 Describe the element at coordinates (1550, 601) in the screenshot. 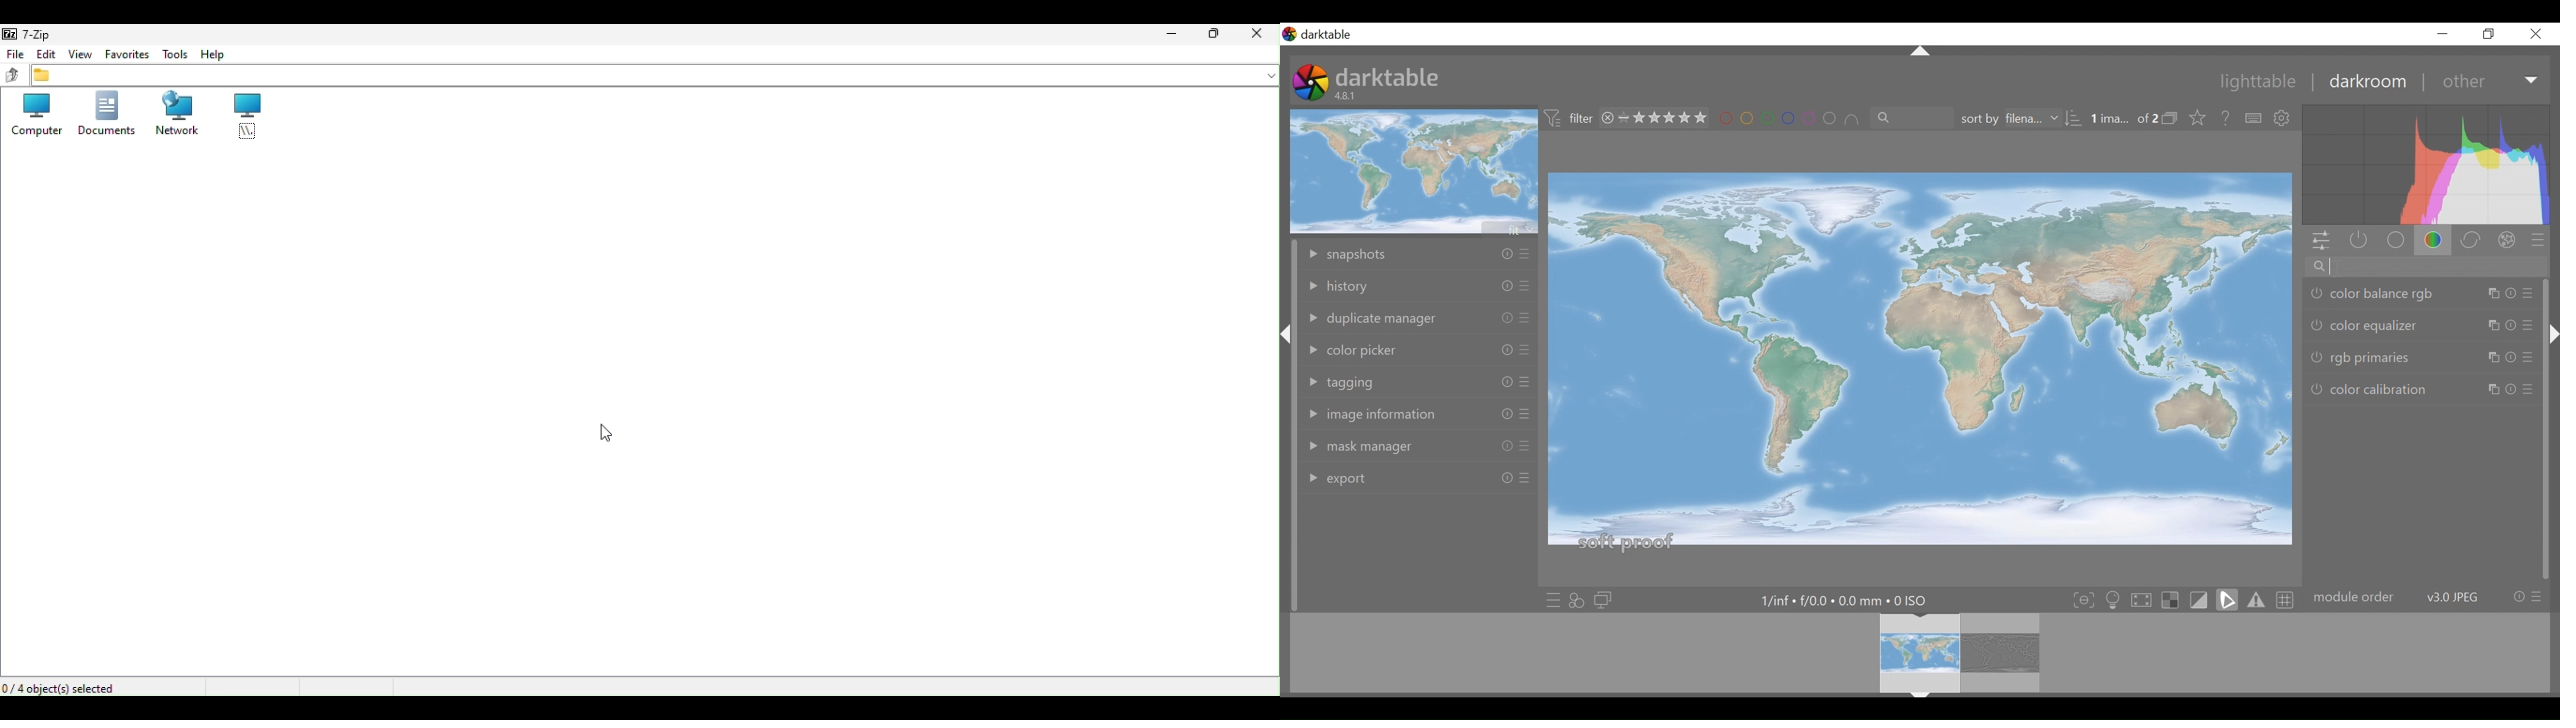

I see `quick access to presets` at that location.